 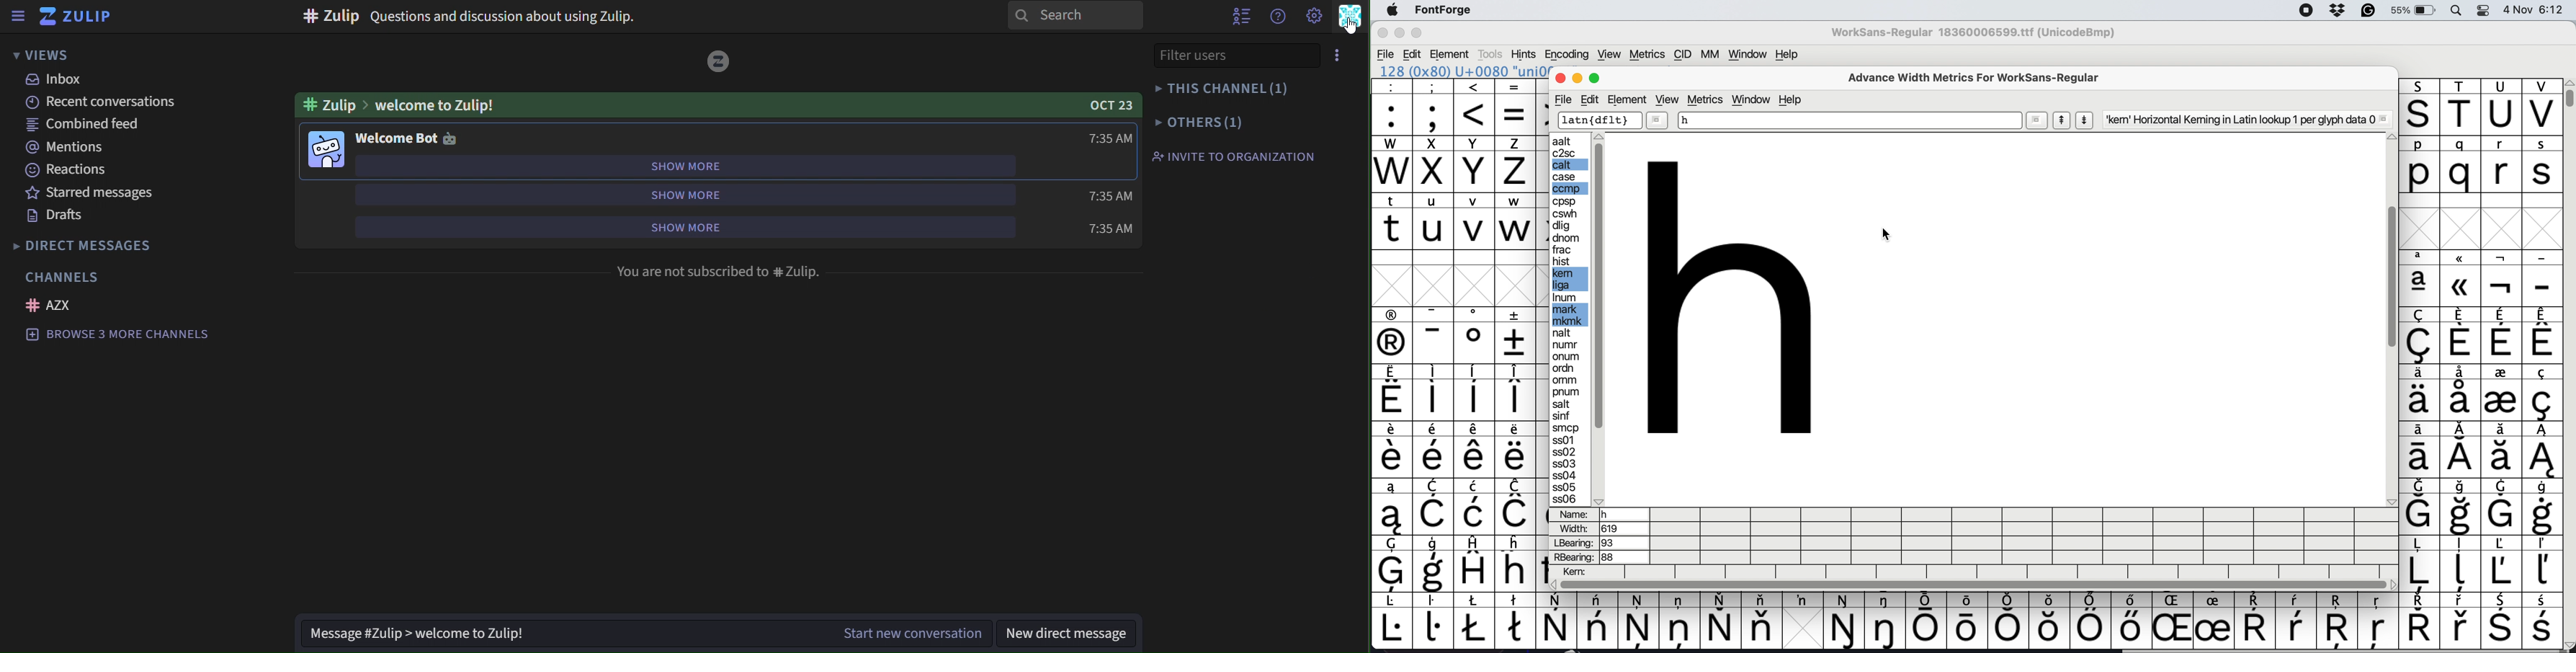 What do you see at coordinates (83, 246) in the screenshot?
I see `direct messages` at bounding box center [83, 246].